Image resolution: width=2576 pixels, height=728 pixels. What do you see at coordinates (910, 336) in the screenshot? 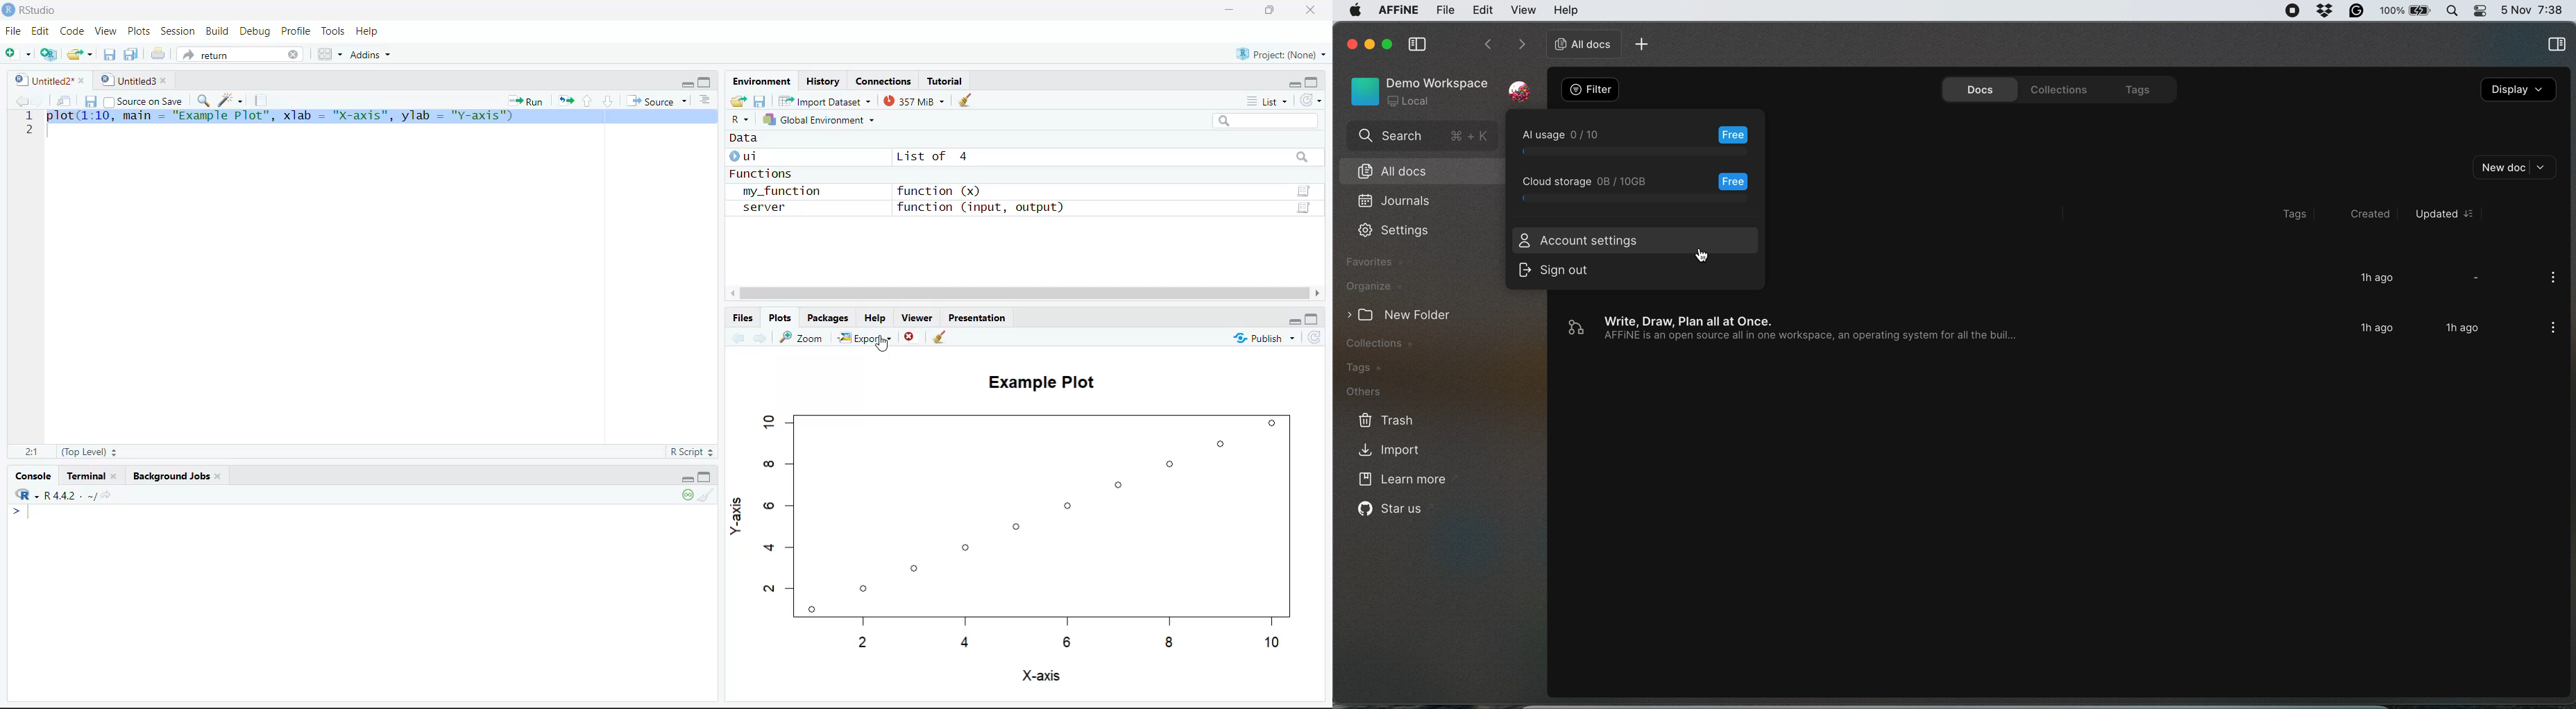
I see `Close` at bounding box center [910, 336].